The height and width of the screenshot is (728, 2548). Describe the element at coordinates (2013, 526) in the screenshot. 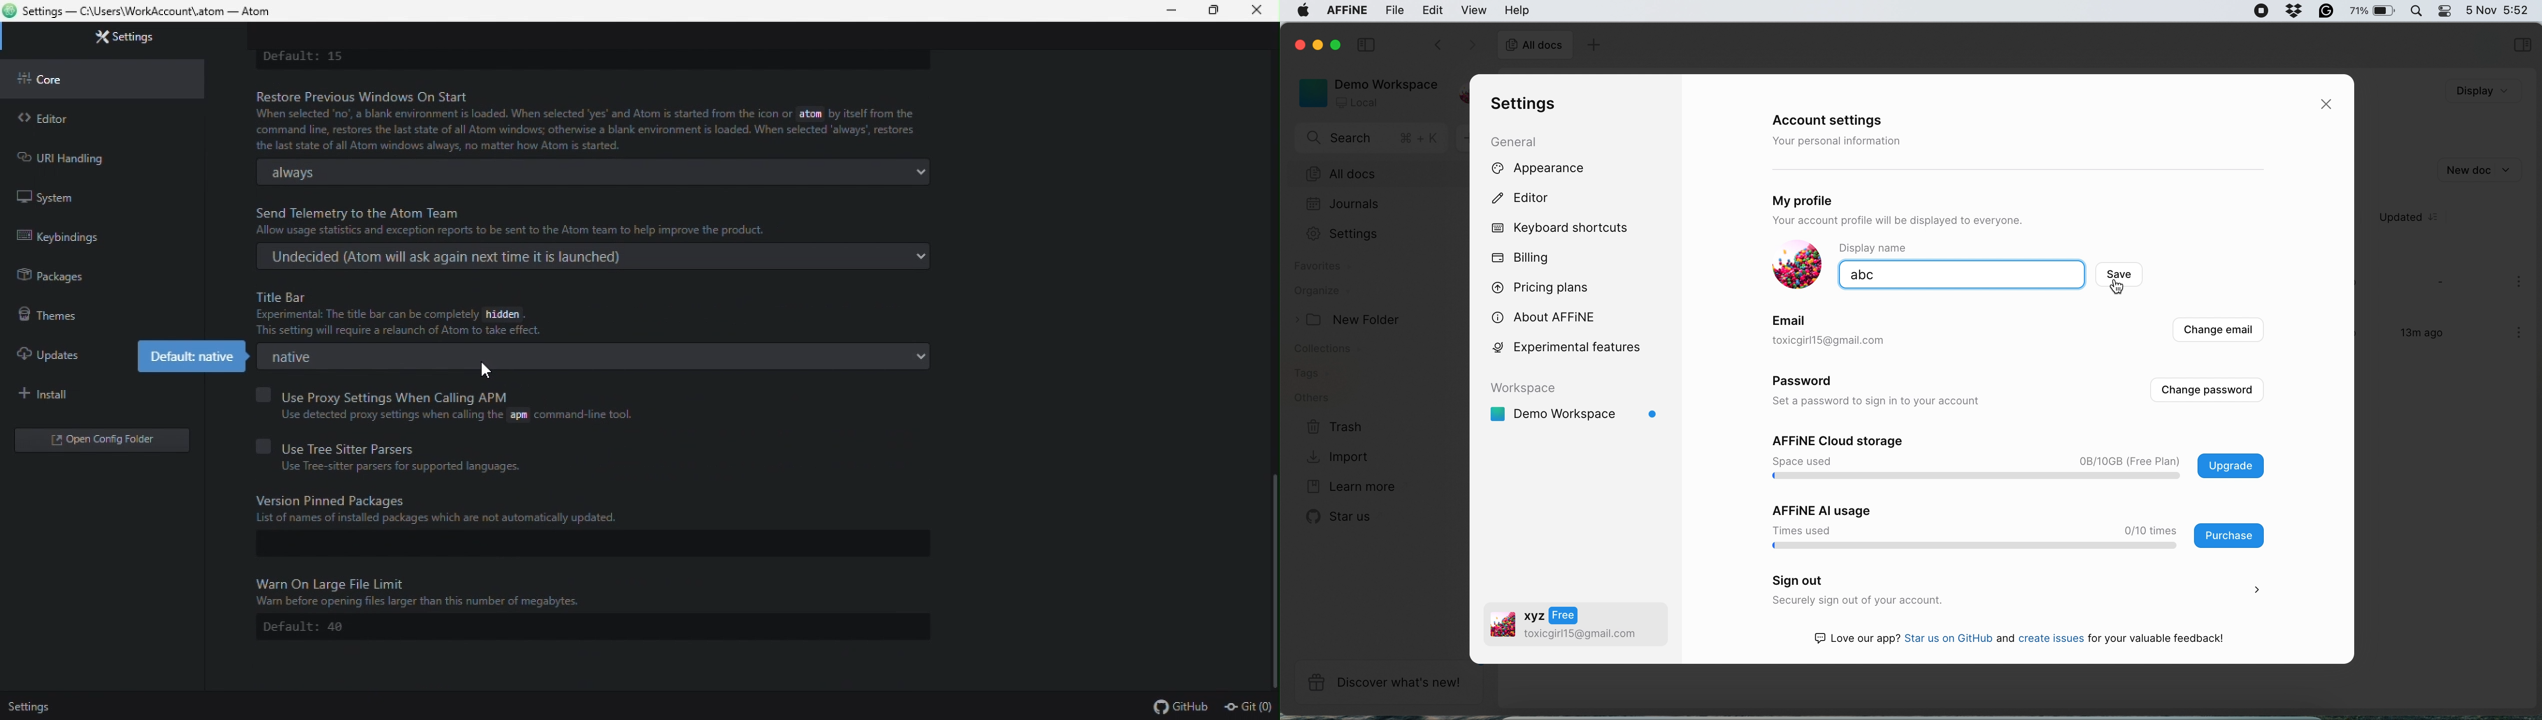

I see `affine ai usage` at that location.